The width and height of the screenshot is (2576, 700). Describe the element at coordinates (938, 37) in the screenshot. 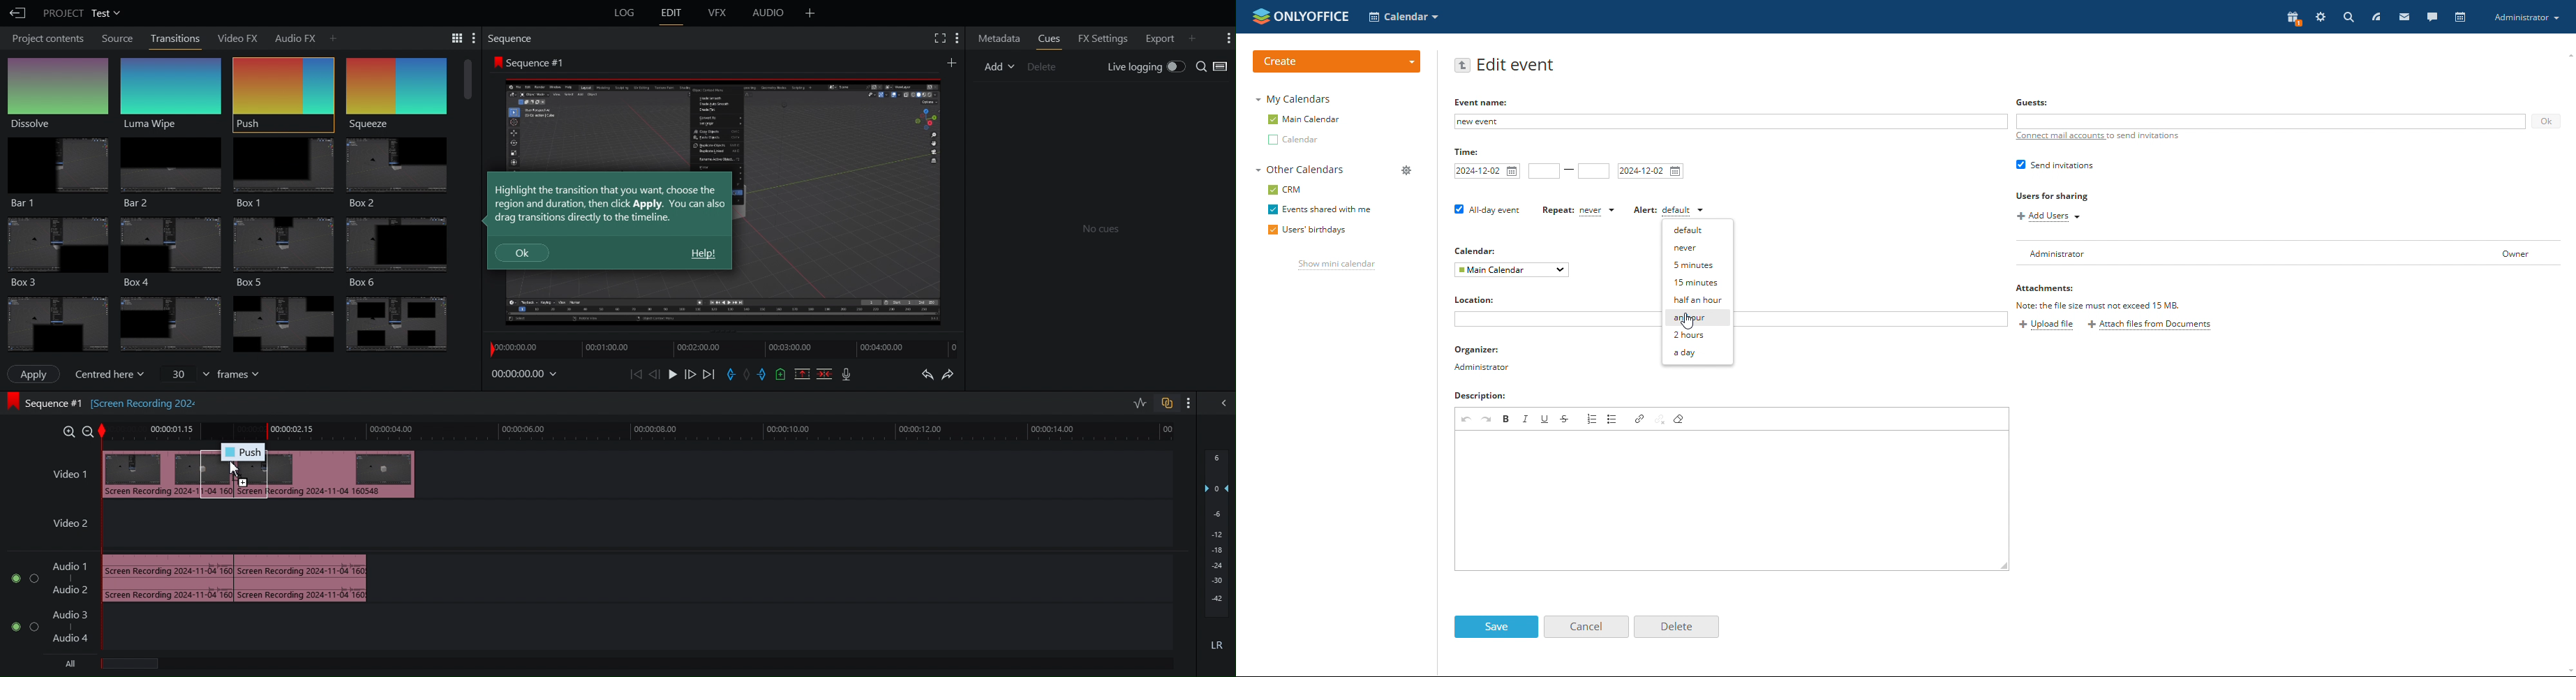

I see `Fullscreen` at that location.